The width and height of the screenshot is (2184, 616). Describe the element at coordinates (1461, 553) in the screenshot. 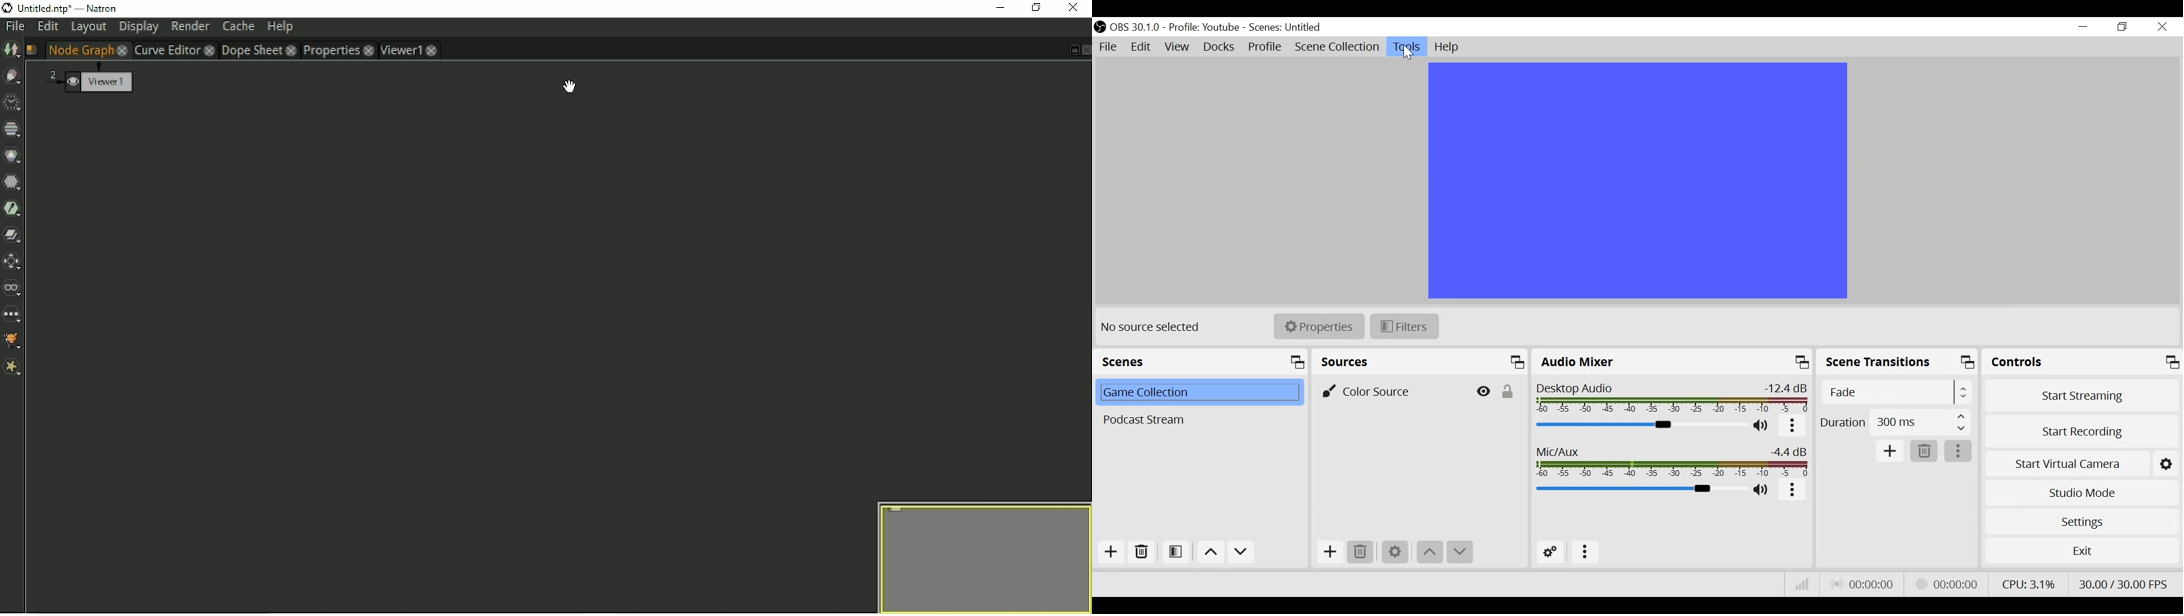

I see `move down` at that location.